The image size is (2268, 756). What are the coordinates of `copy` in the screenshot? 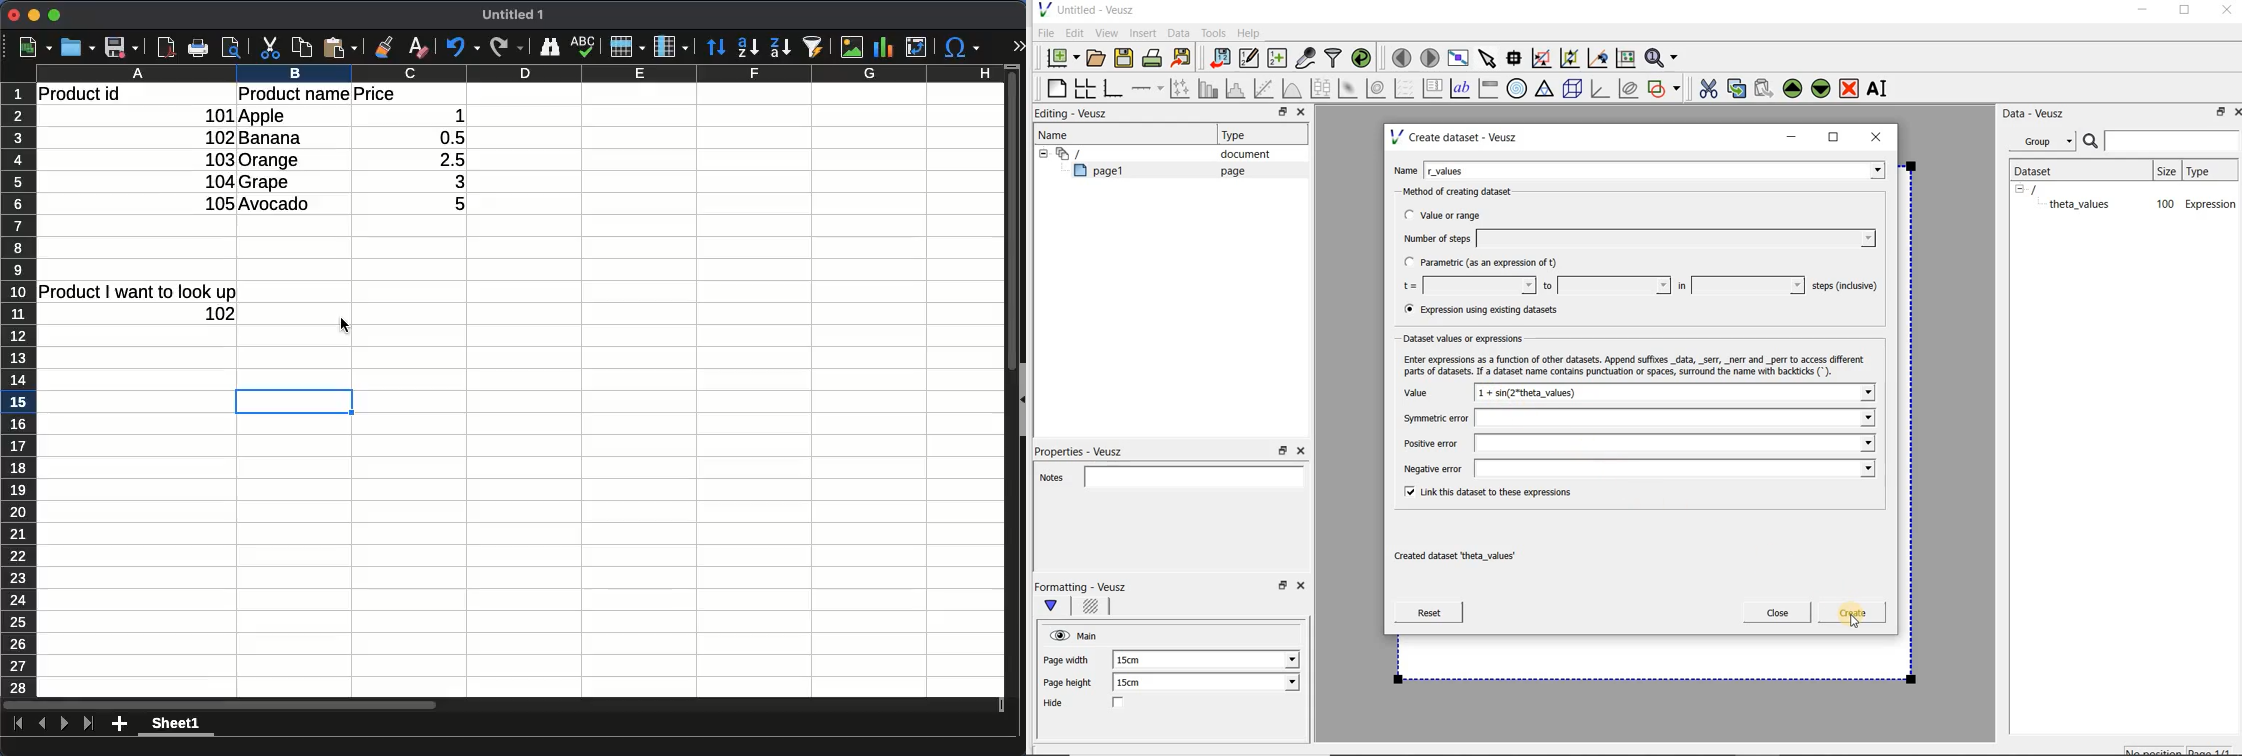 It's located at (302, 47).